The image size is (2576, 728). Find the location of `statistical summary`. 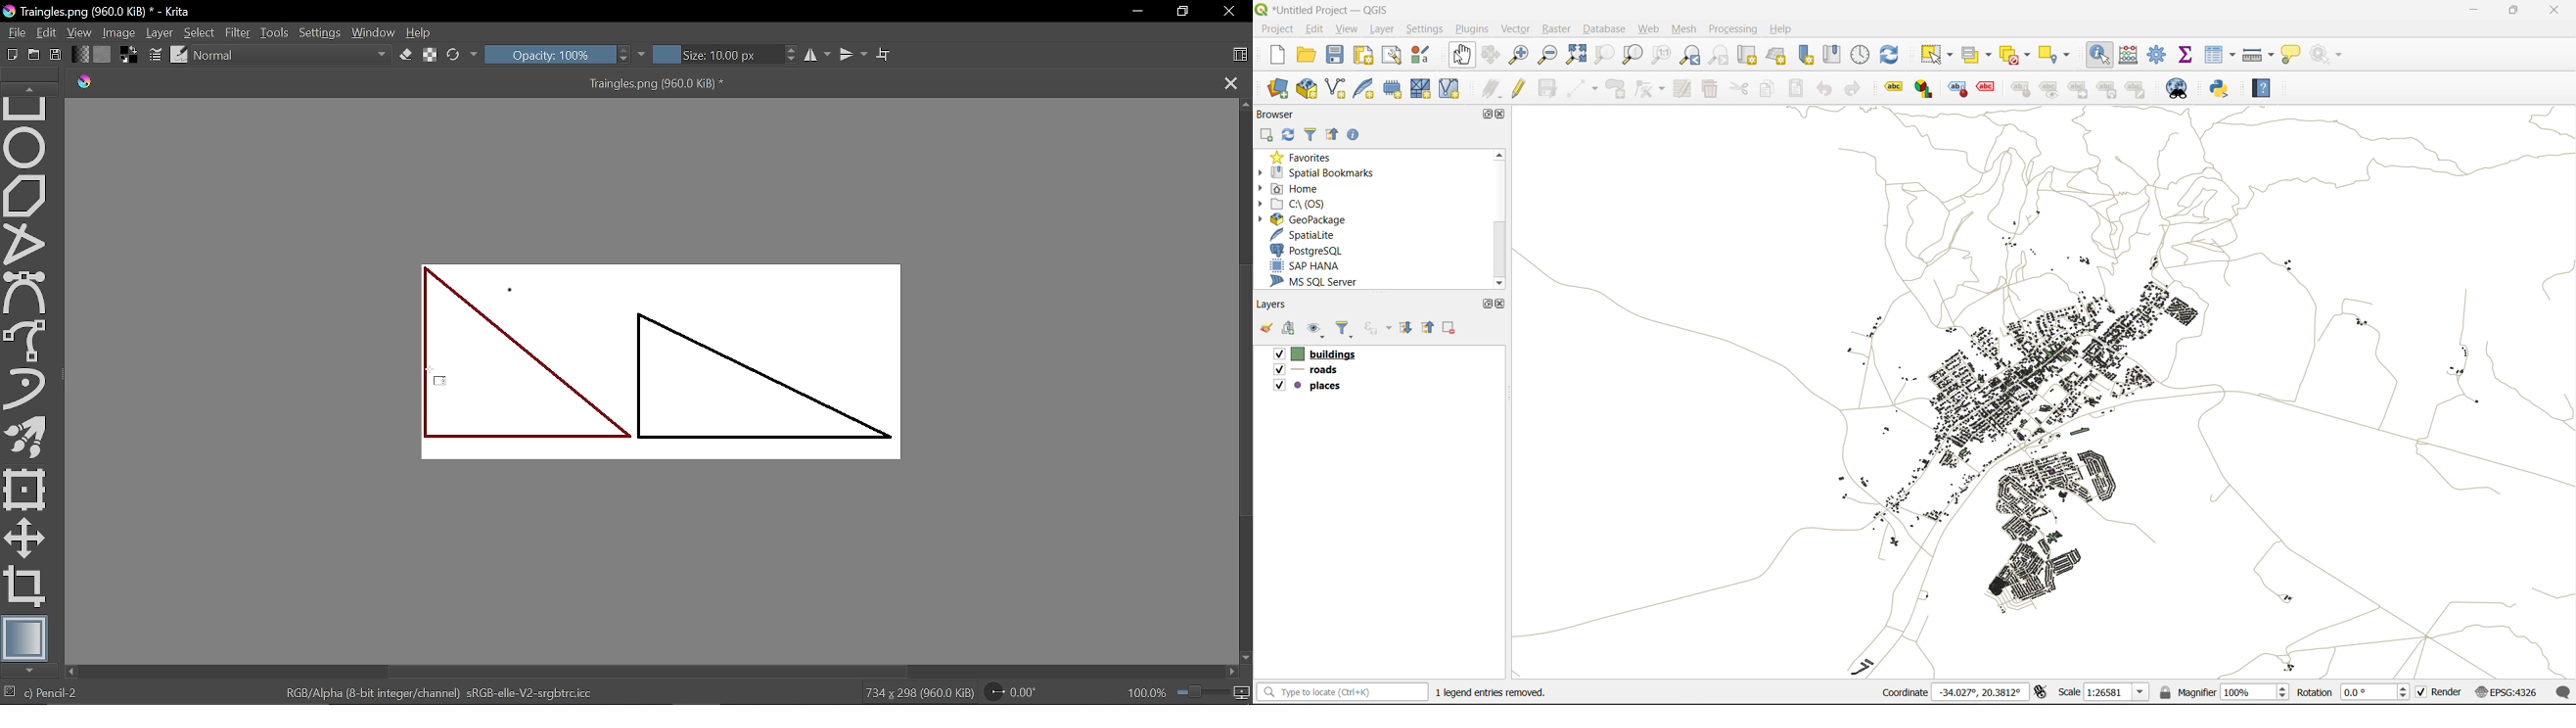

statistical summary is located at coordinates (2188, 54).